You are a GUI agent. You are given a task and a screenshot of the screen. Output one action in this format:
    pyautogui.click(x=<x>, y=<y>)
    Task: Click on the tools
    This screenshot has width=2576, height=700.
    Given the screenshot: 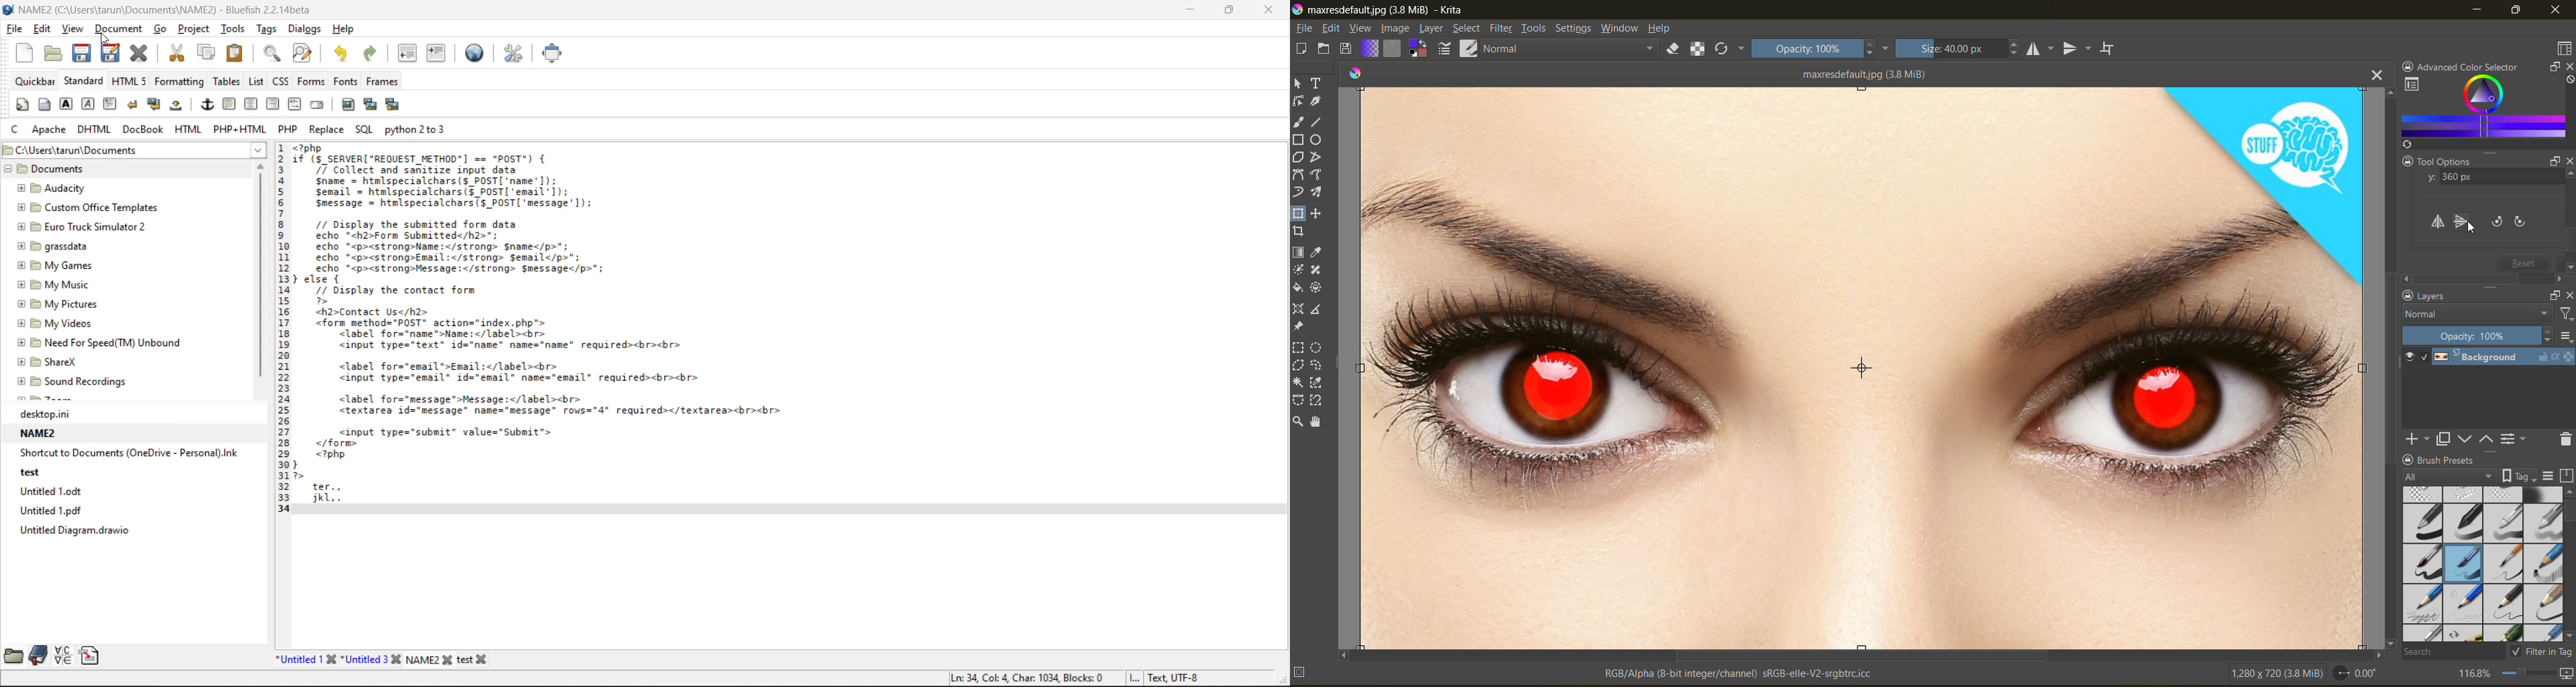 What is the action you would take?
    pyautogui.click(x=1536, y=28)
    